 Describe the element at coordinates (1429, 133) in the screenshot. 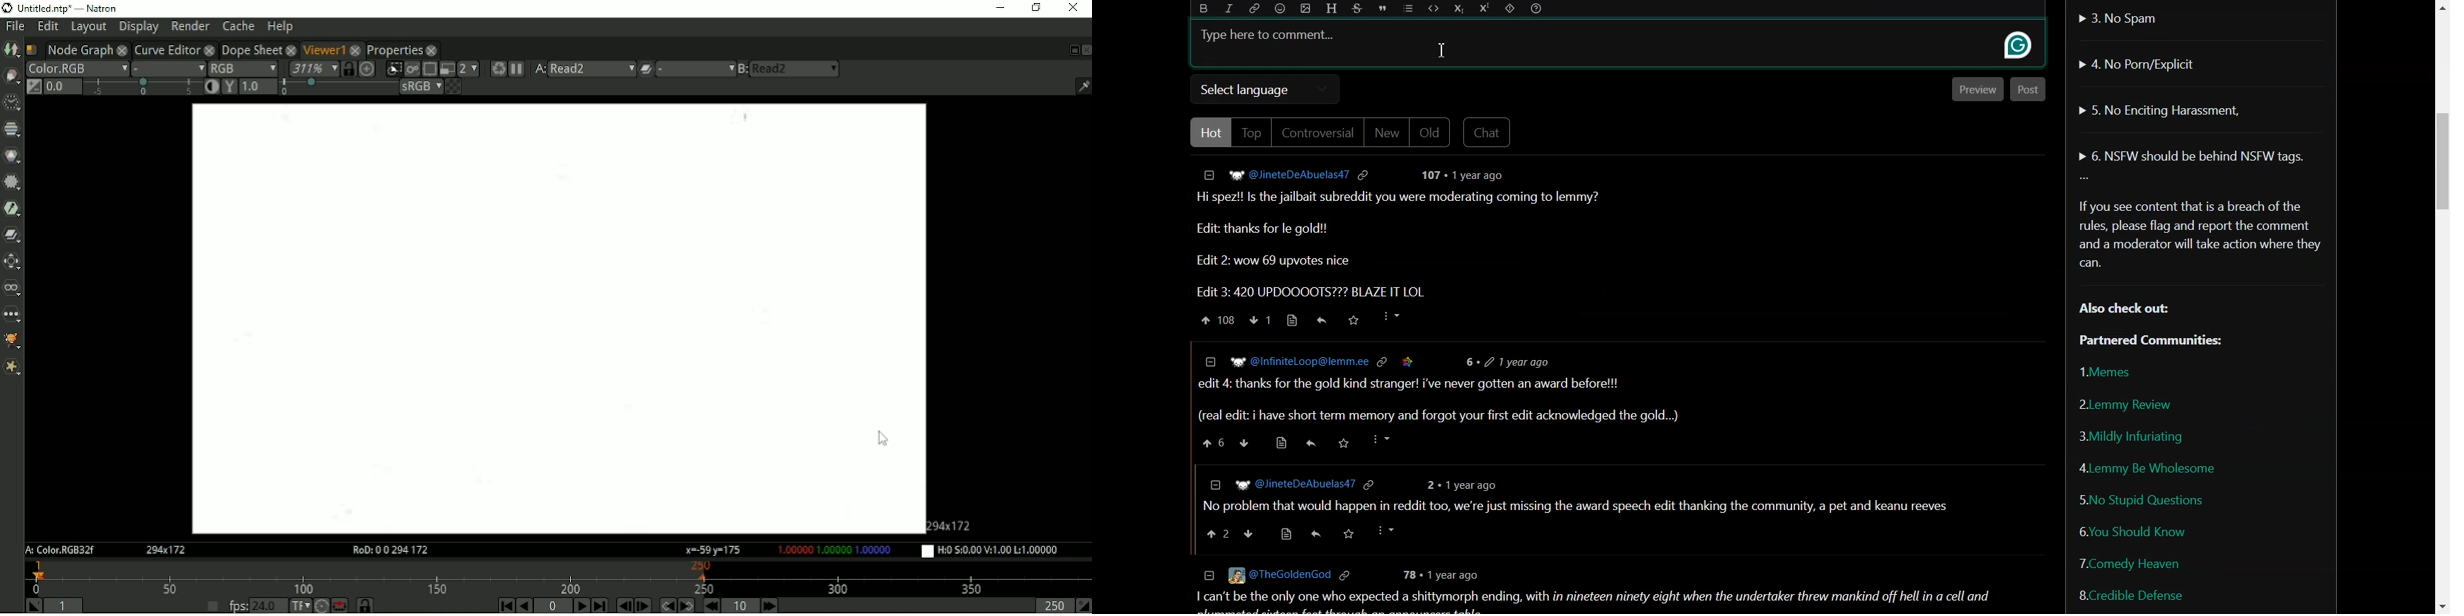

I see `Old` at that location.